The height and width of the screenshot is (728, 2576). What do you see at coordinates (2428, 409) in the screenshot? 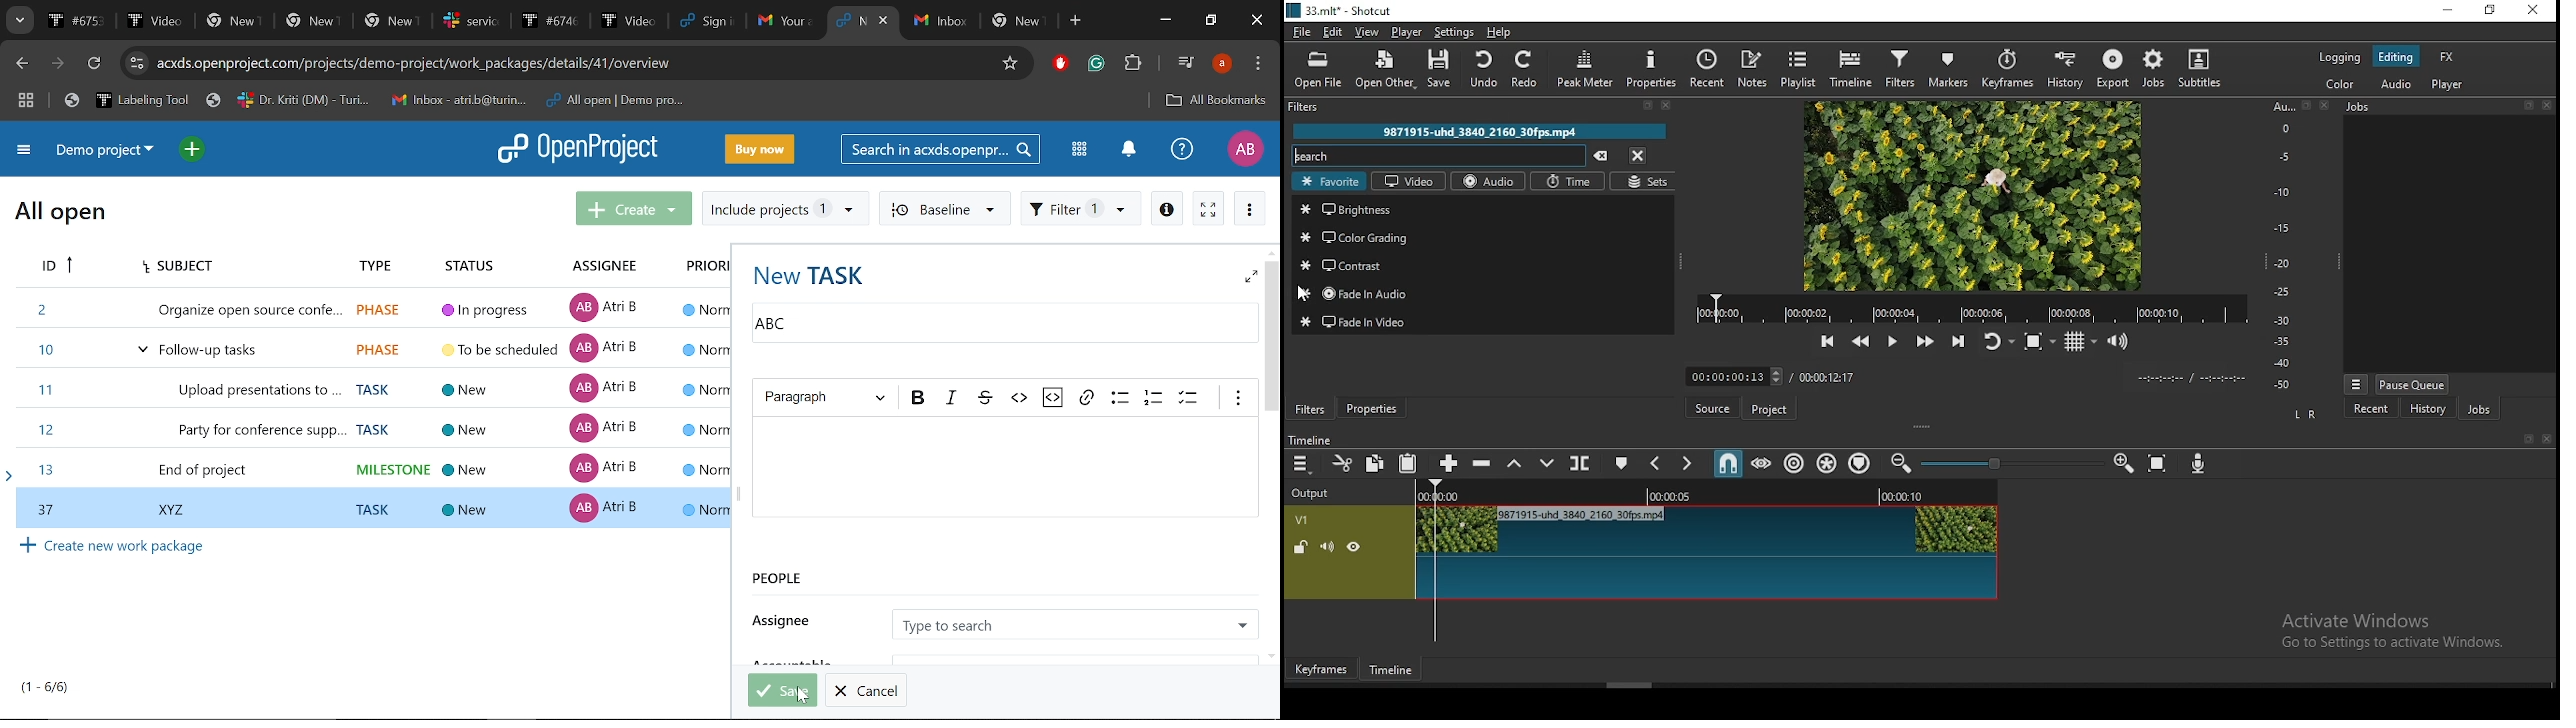
I see `history` at bounding box center [2428, 409].